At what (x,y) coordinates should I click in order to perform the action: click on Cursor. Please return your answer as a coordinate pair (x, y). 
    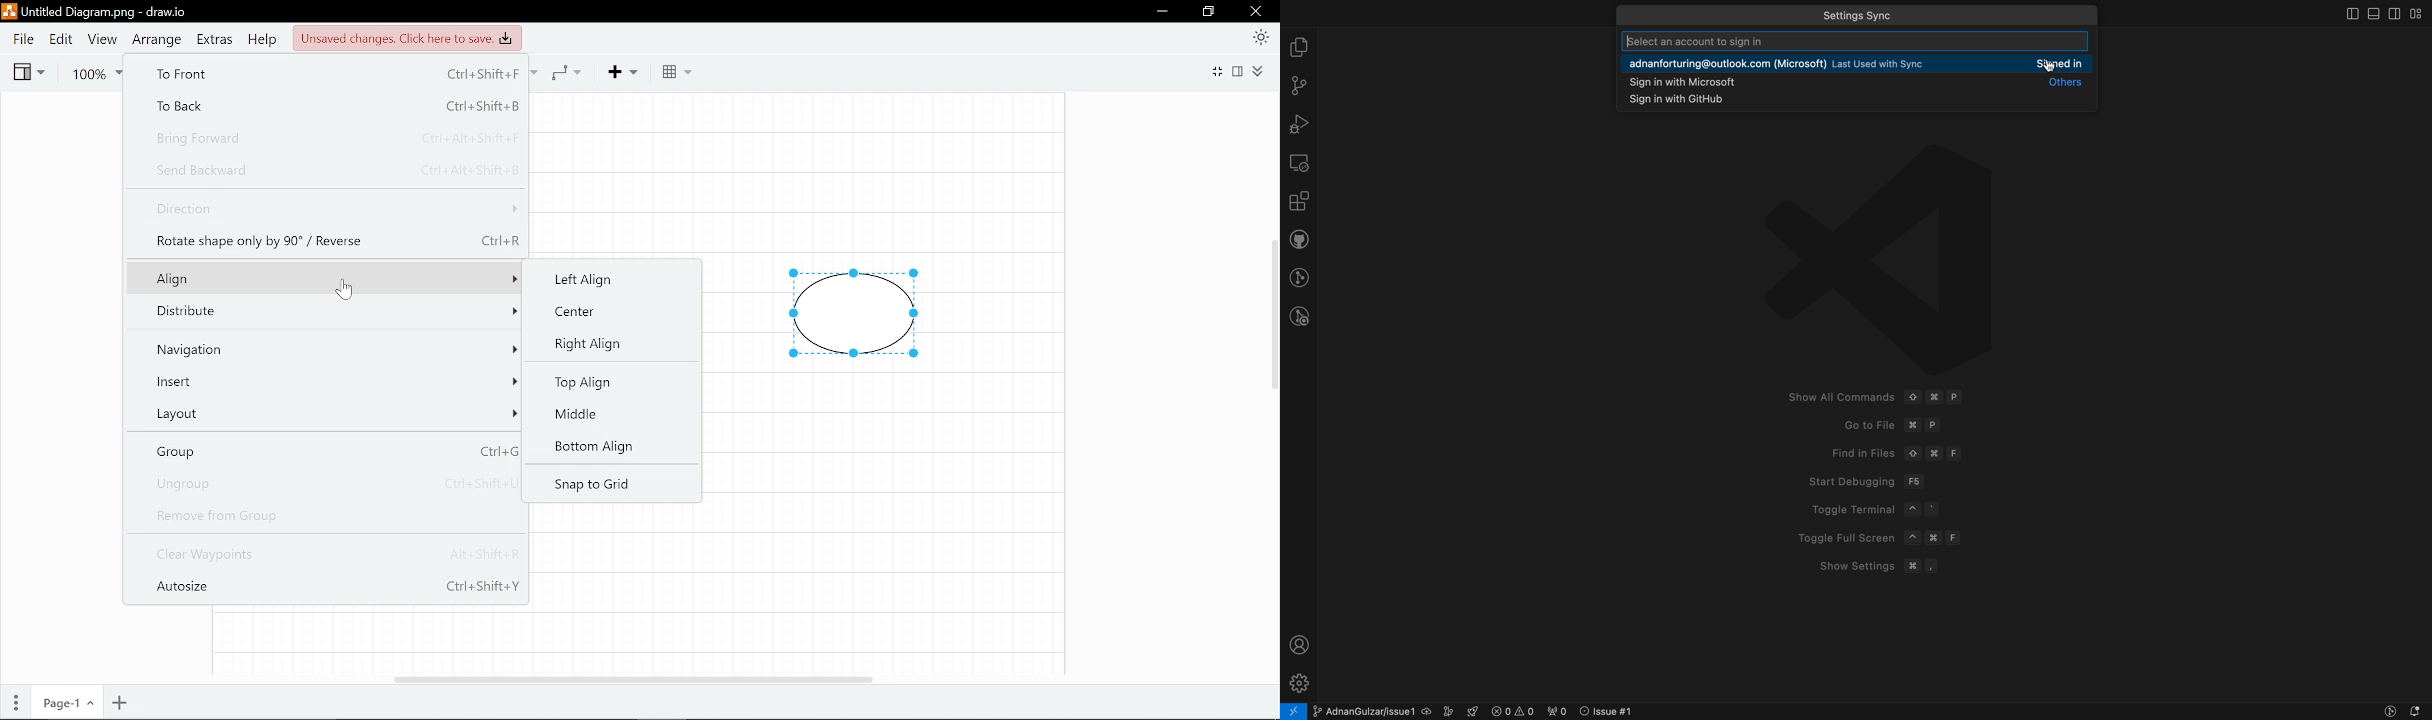
    Looking at the image, I should click on (344, 290).